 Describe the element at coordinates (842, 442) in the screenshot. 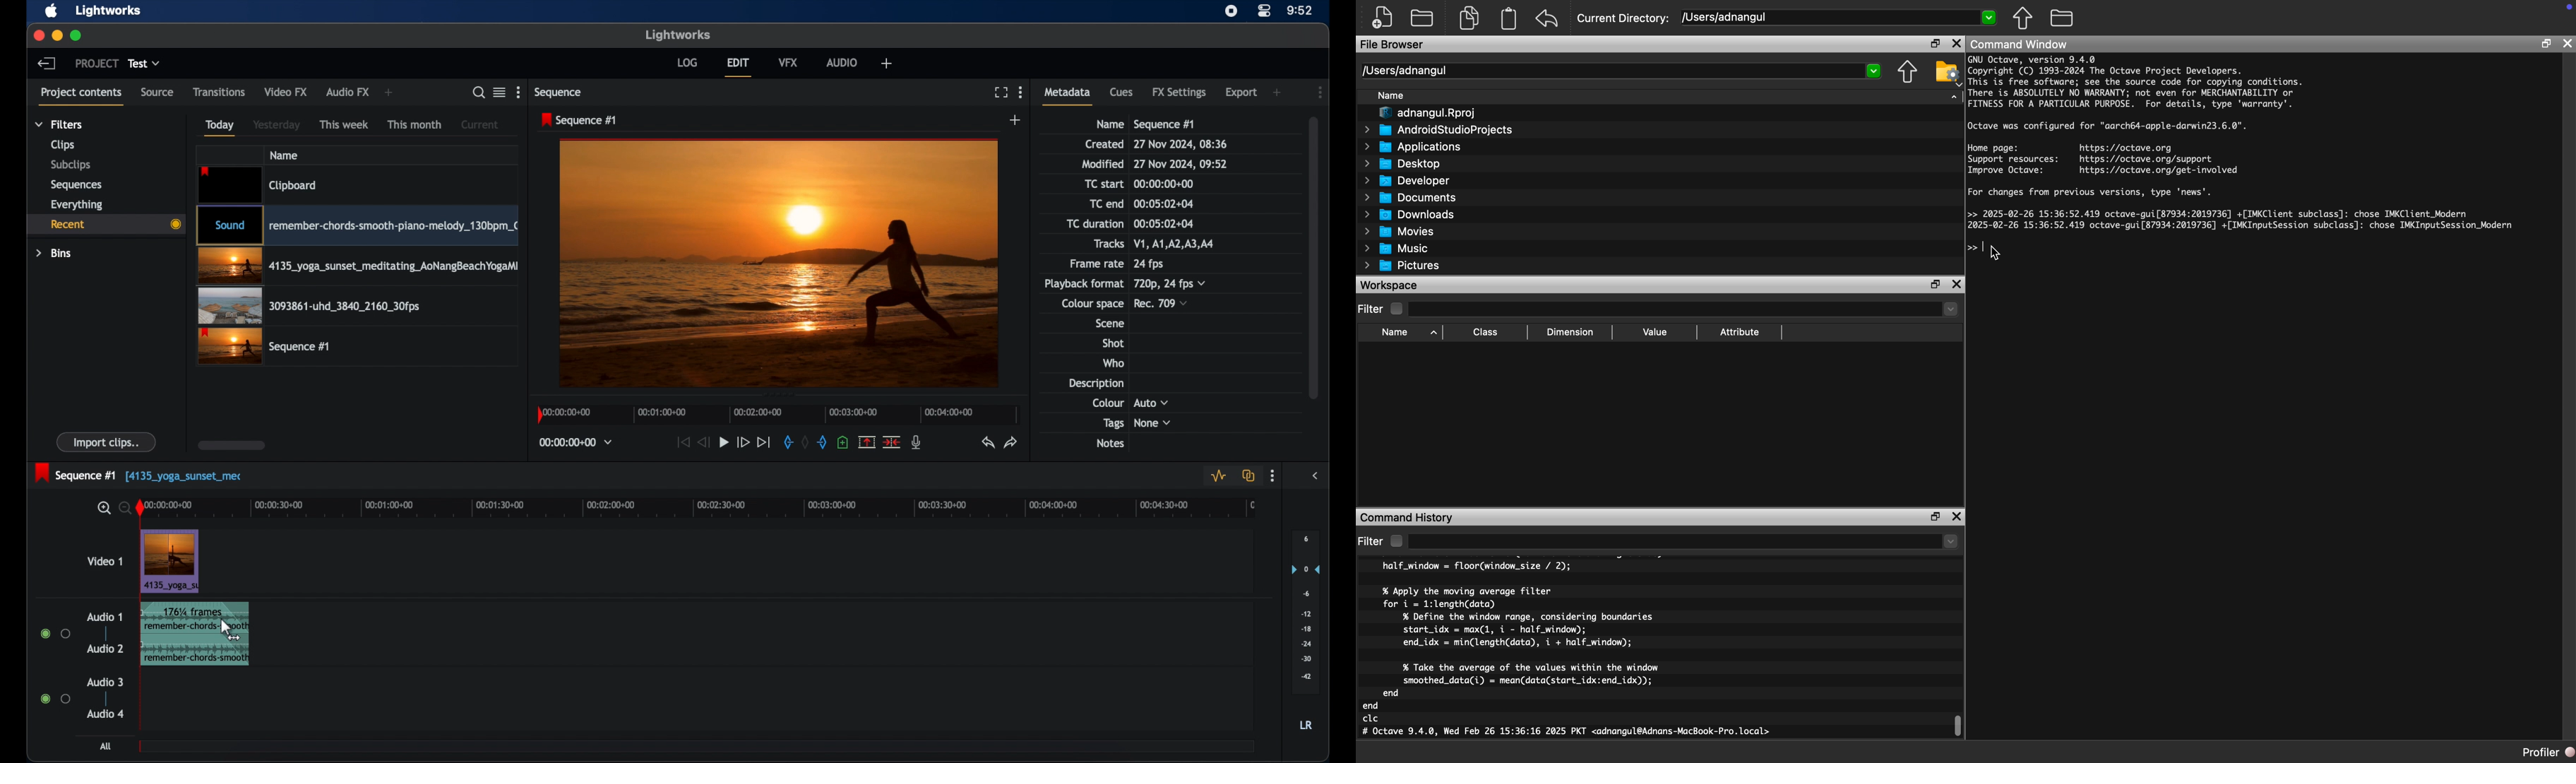

I see `add a cue at the current position` at that location.